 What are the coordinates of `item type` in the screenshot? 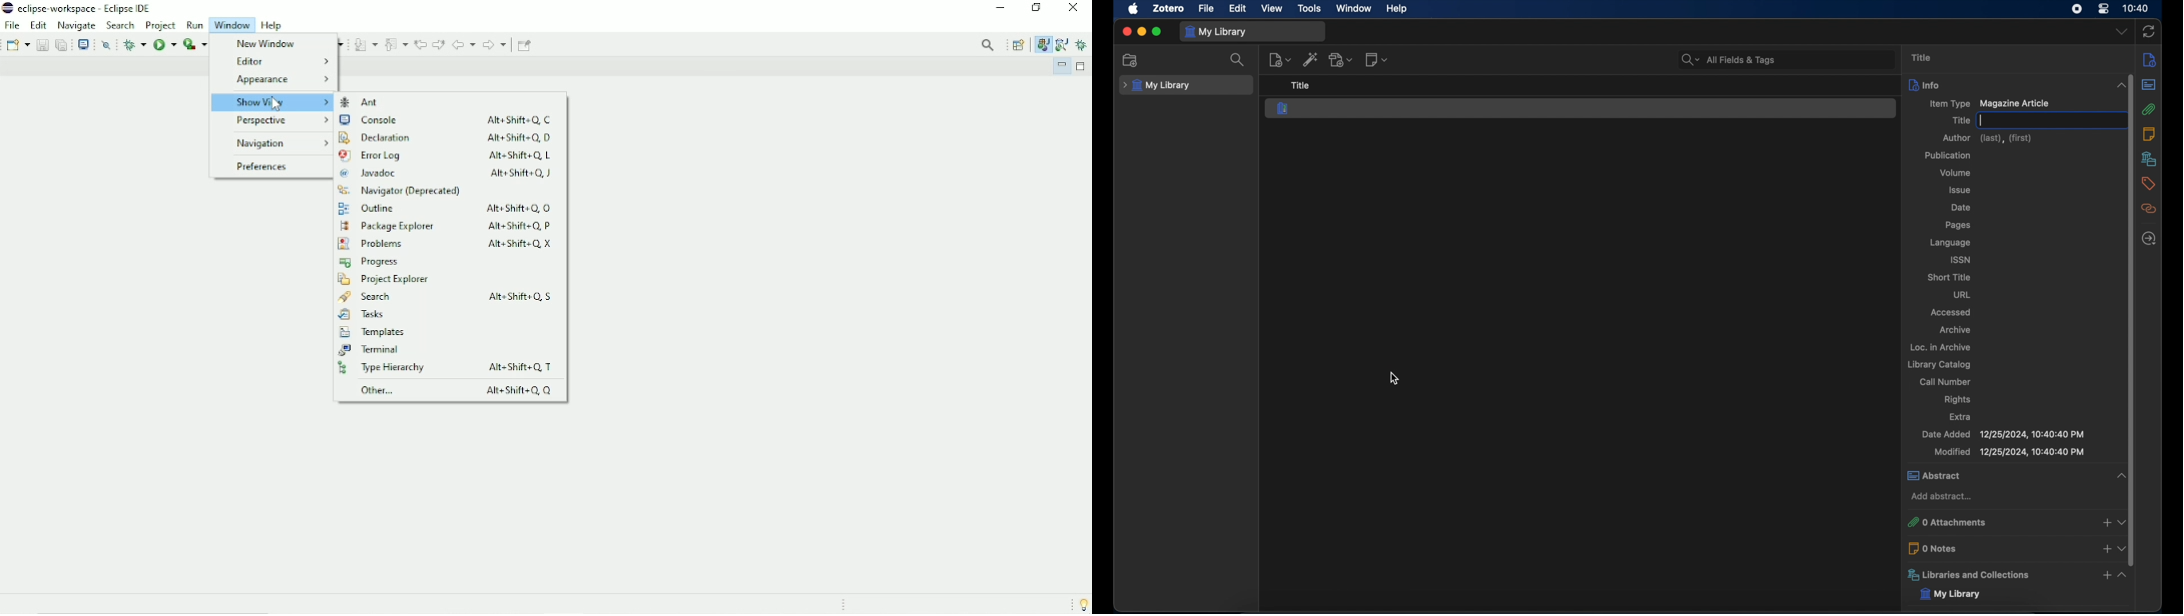 It's located at (1948, 105).